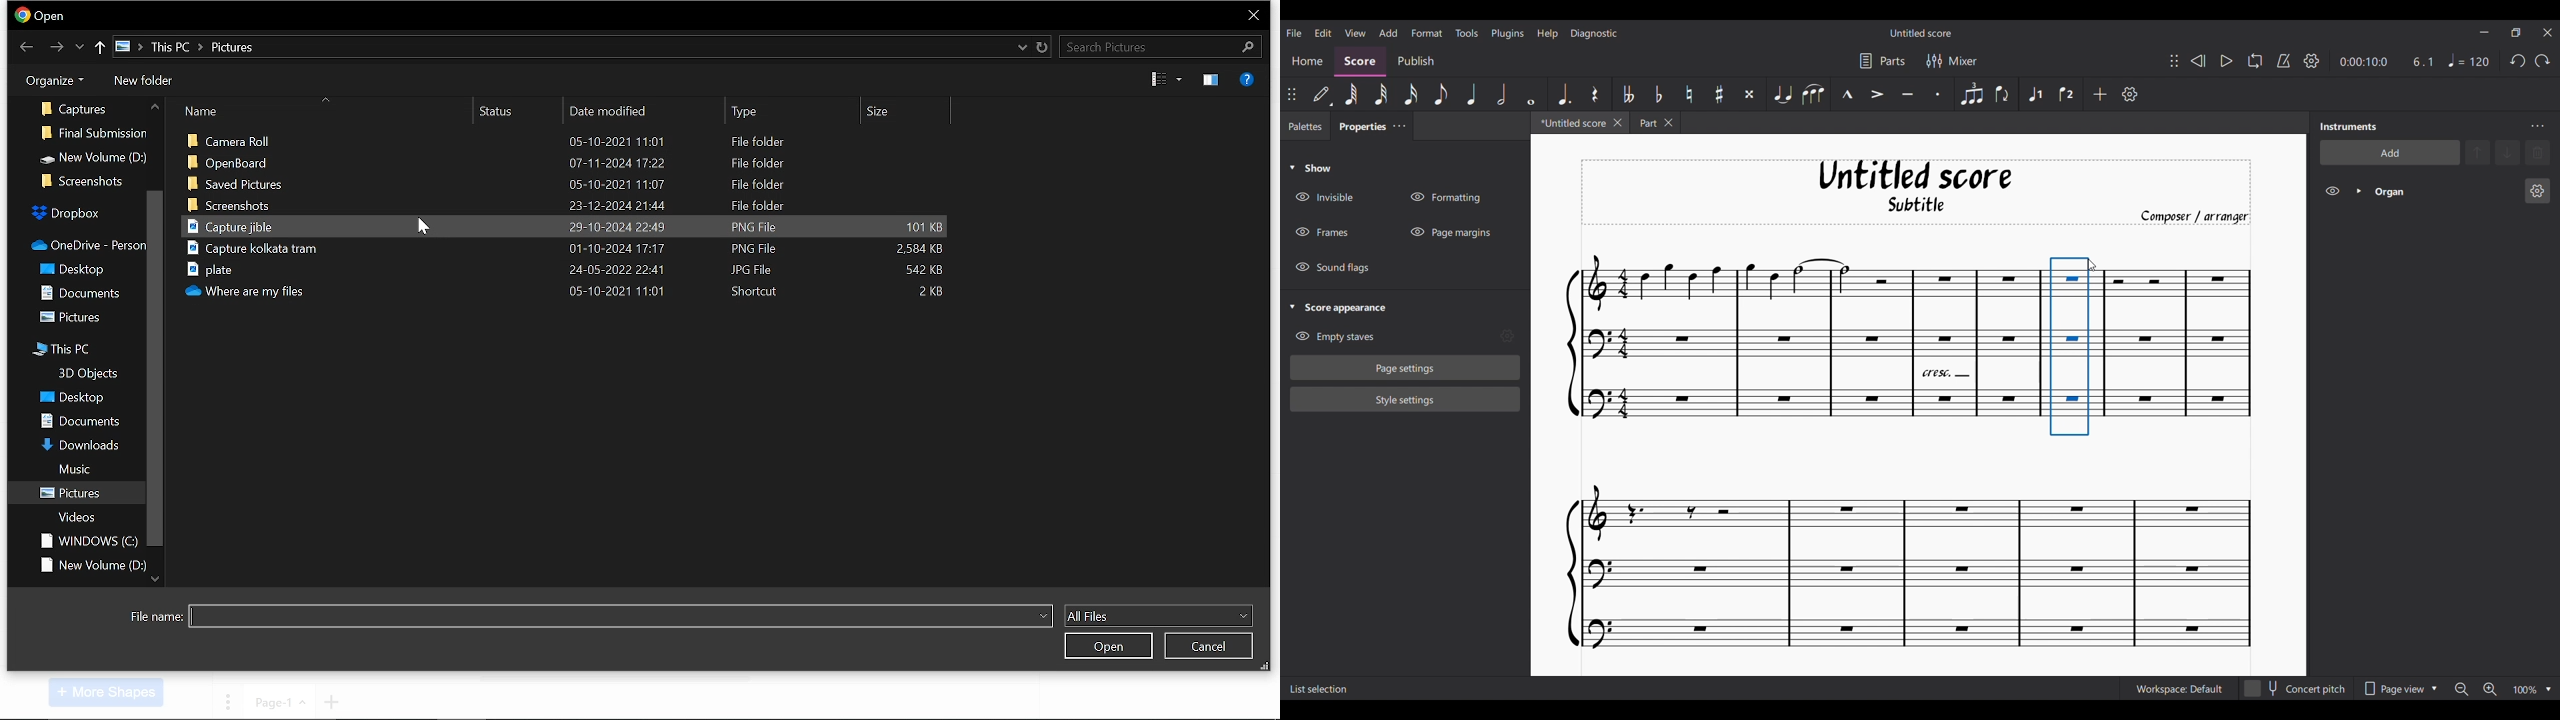 Image resolution: width=2576 pixels, height=728 pixels. What do you see at coordinates (2525, 690) in the screenshot?
I see `Zoom factor` at bounding box center [2525, 690].